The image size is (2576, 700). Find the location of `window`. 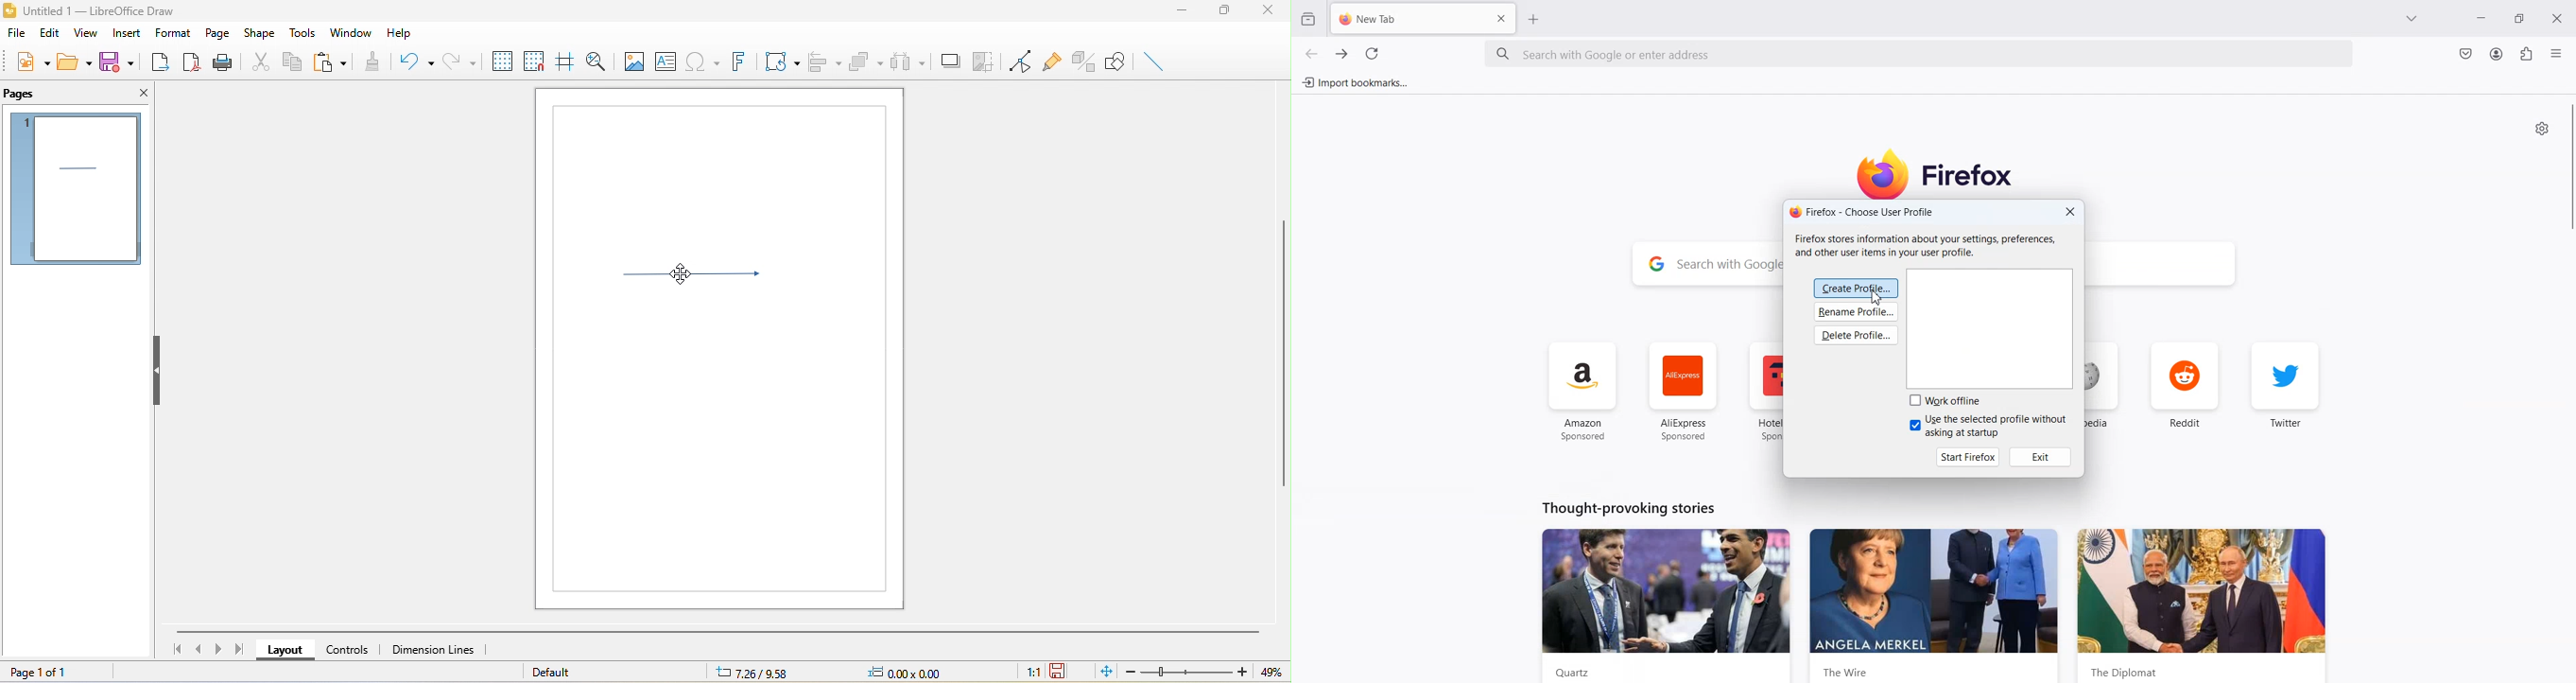

window is located at coordinates (351, 31).